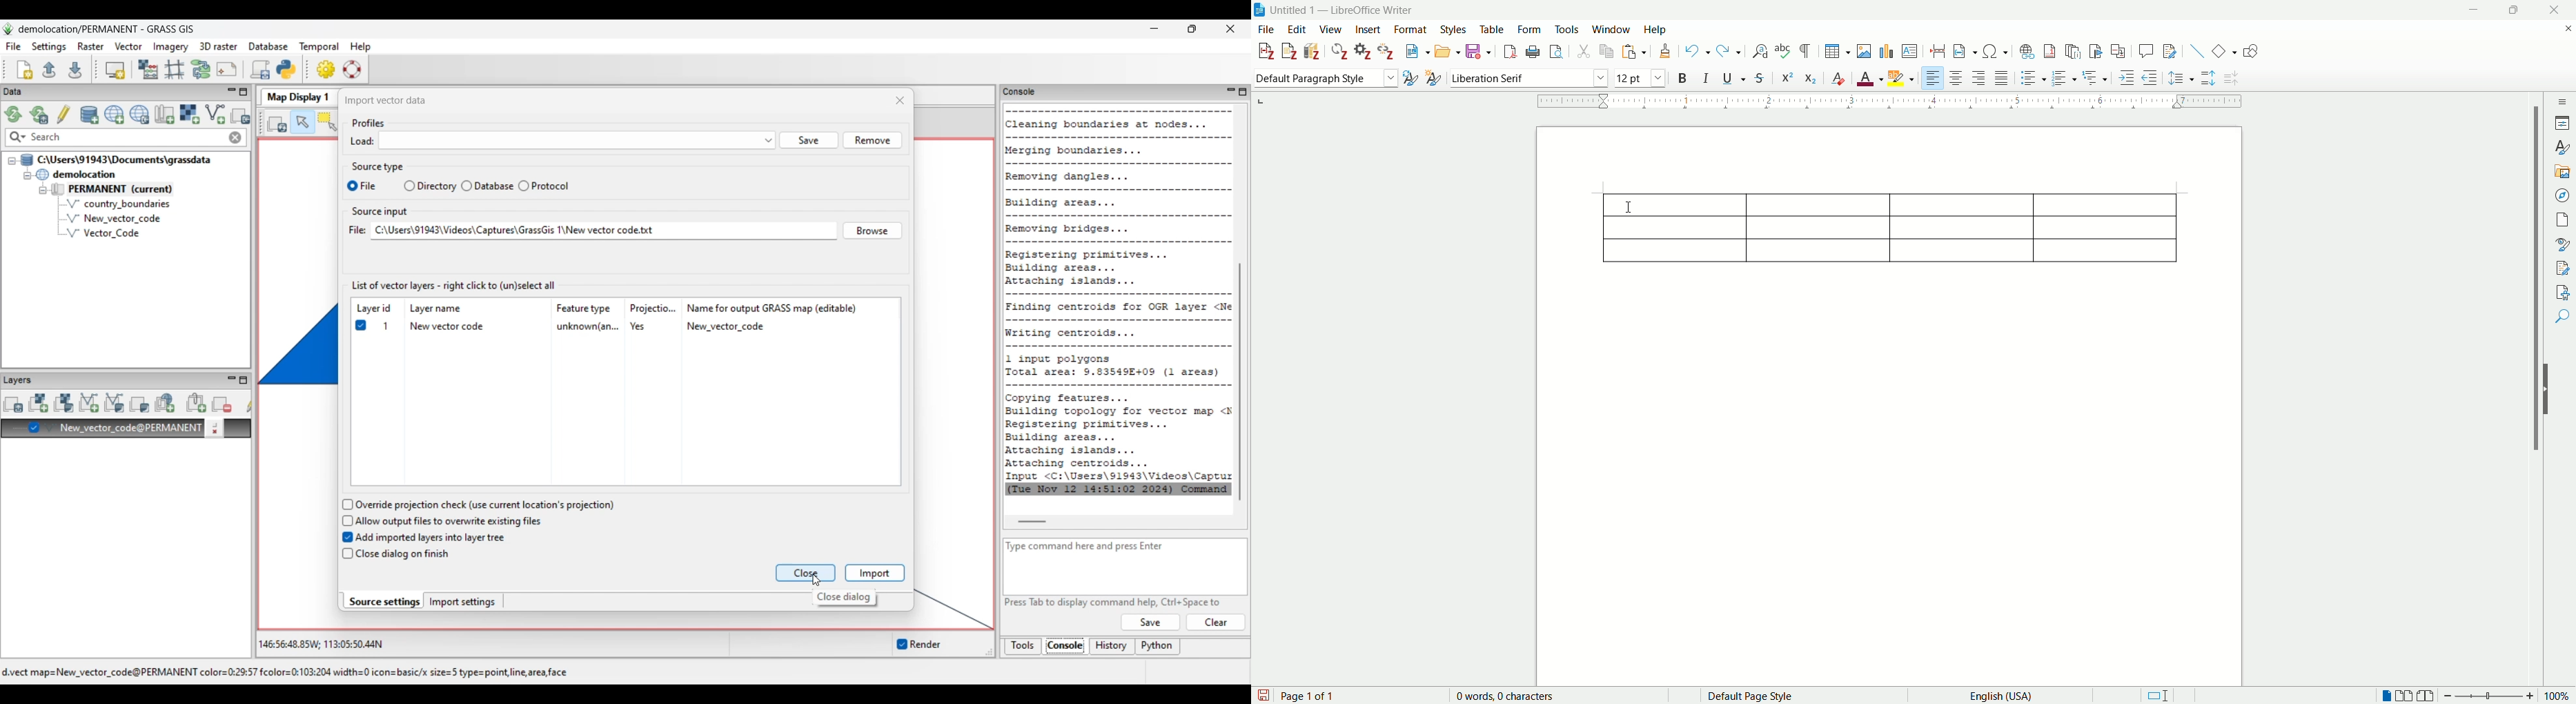 The height and width of the screenshot is (728, 2576). What do you see at coordinates (1965, 51) in the screenshot?
I see `insert field` at bounding box center [1965, 51].